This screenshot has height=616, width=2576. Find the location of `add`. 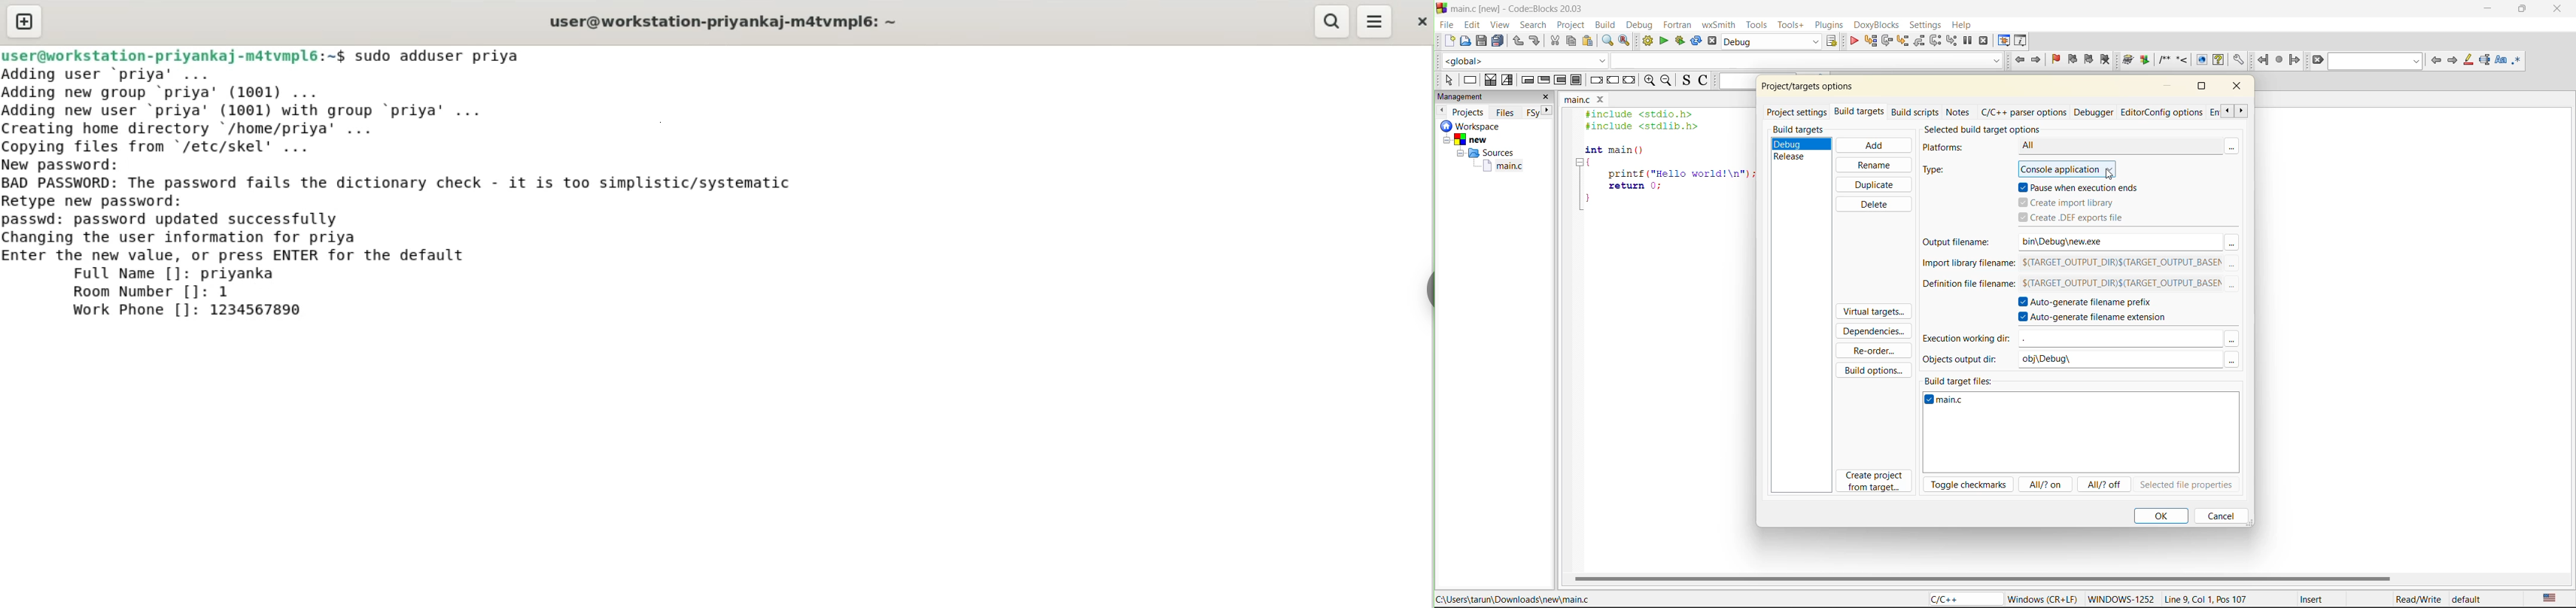

add is located at coordinates (1875, 144).